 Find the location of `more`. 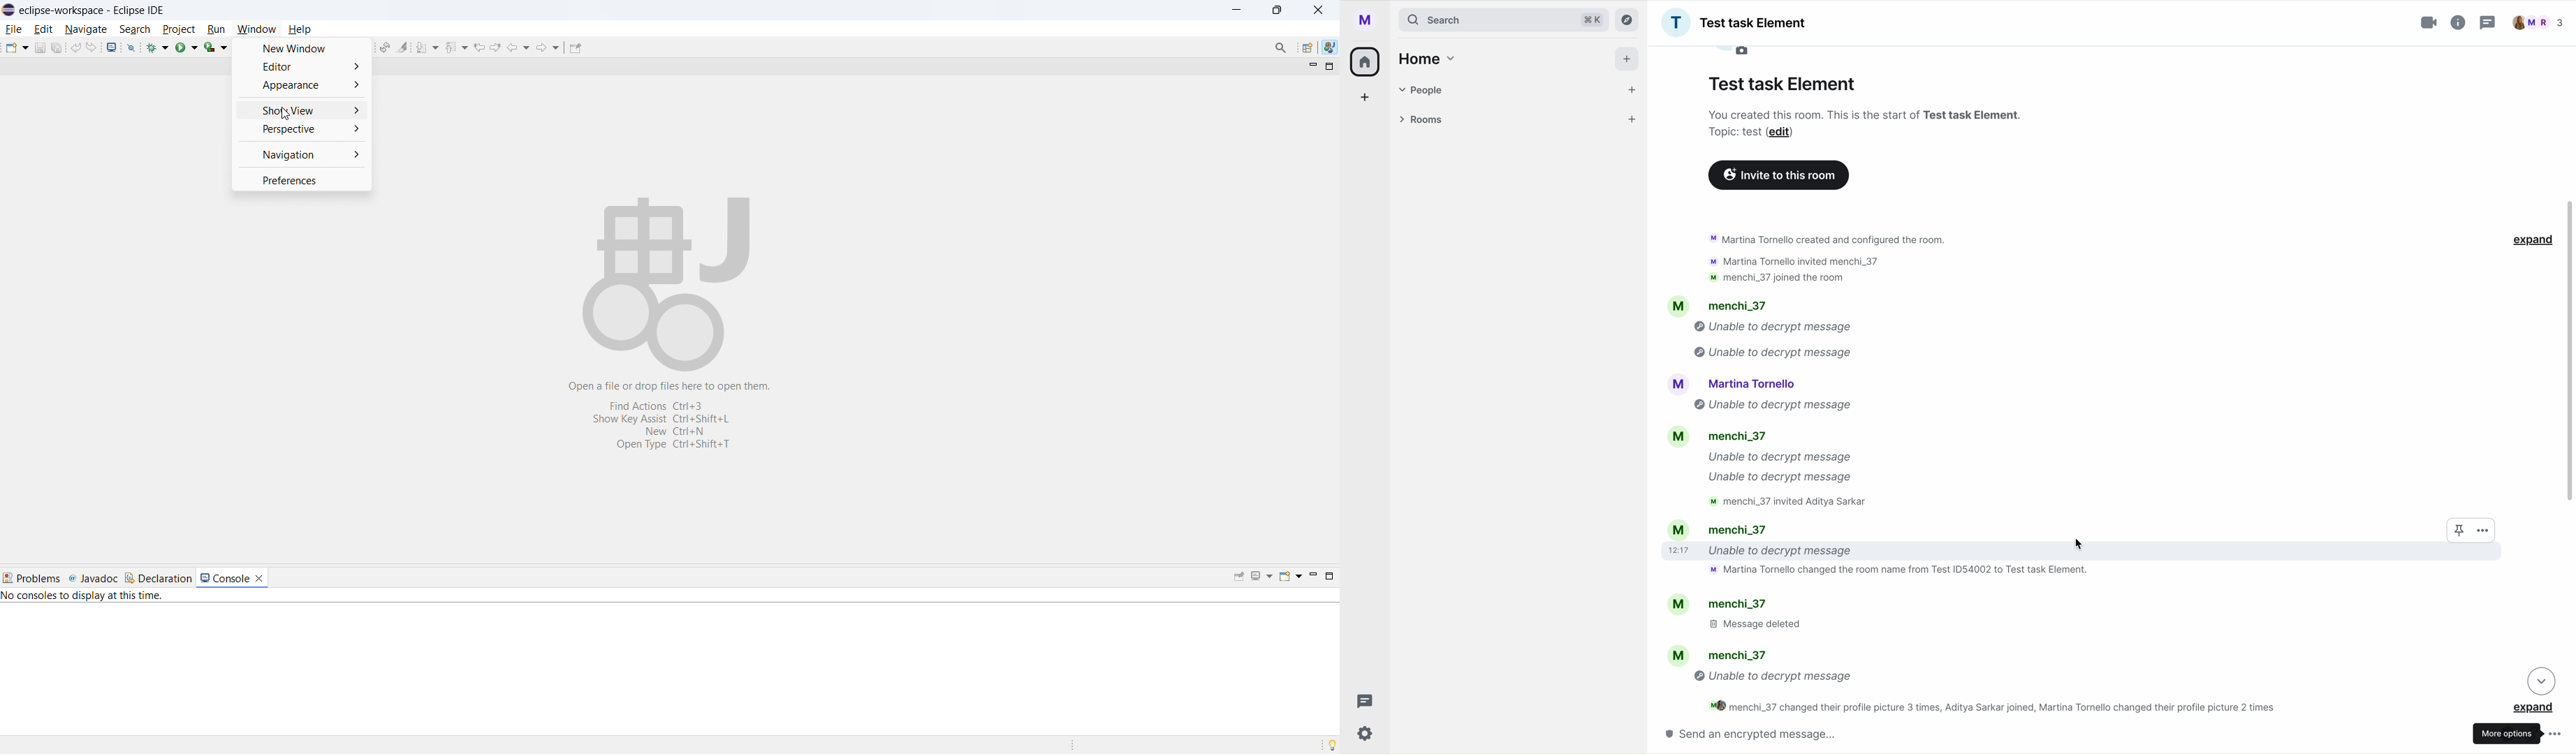

more is located at coordinates (2484, 530).